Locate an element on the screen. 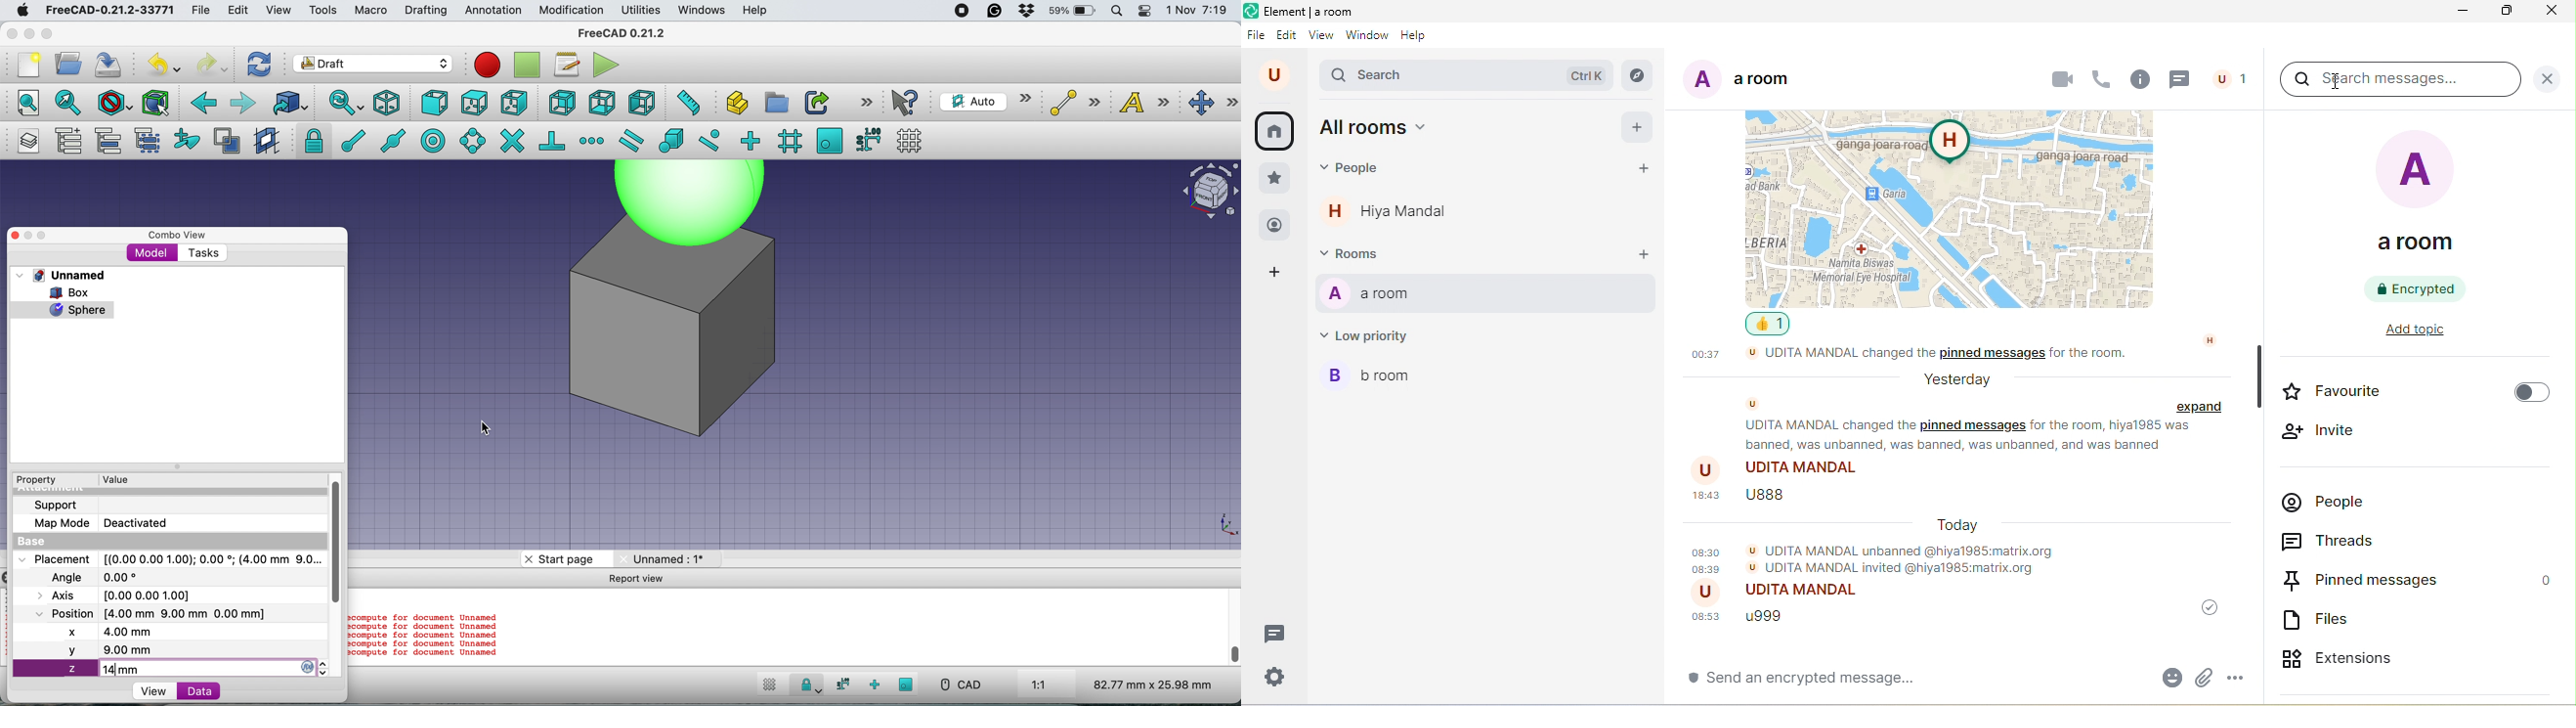  emoji is located at coordinates (2167, 677).